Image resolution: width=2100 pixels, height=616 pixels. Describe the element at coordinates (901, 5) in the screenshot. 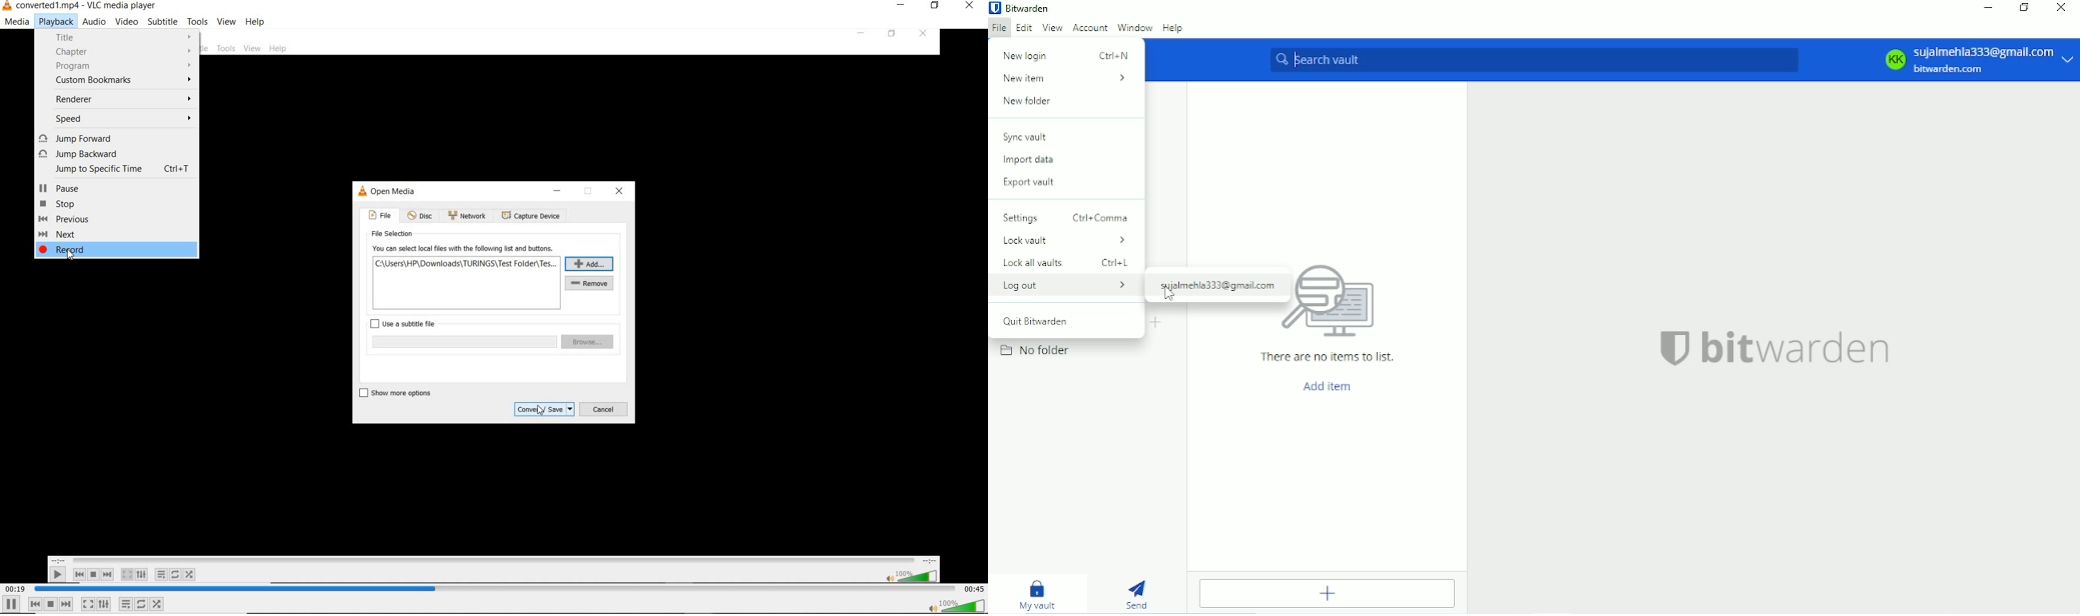

I see `minimize` at that location.